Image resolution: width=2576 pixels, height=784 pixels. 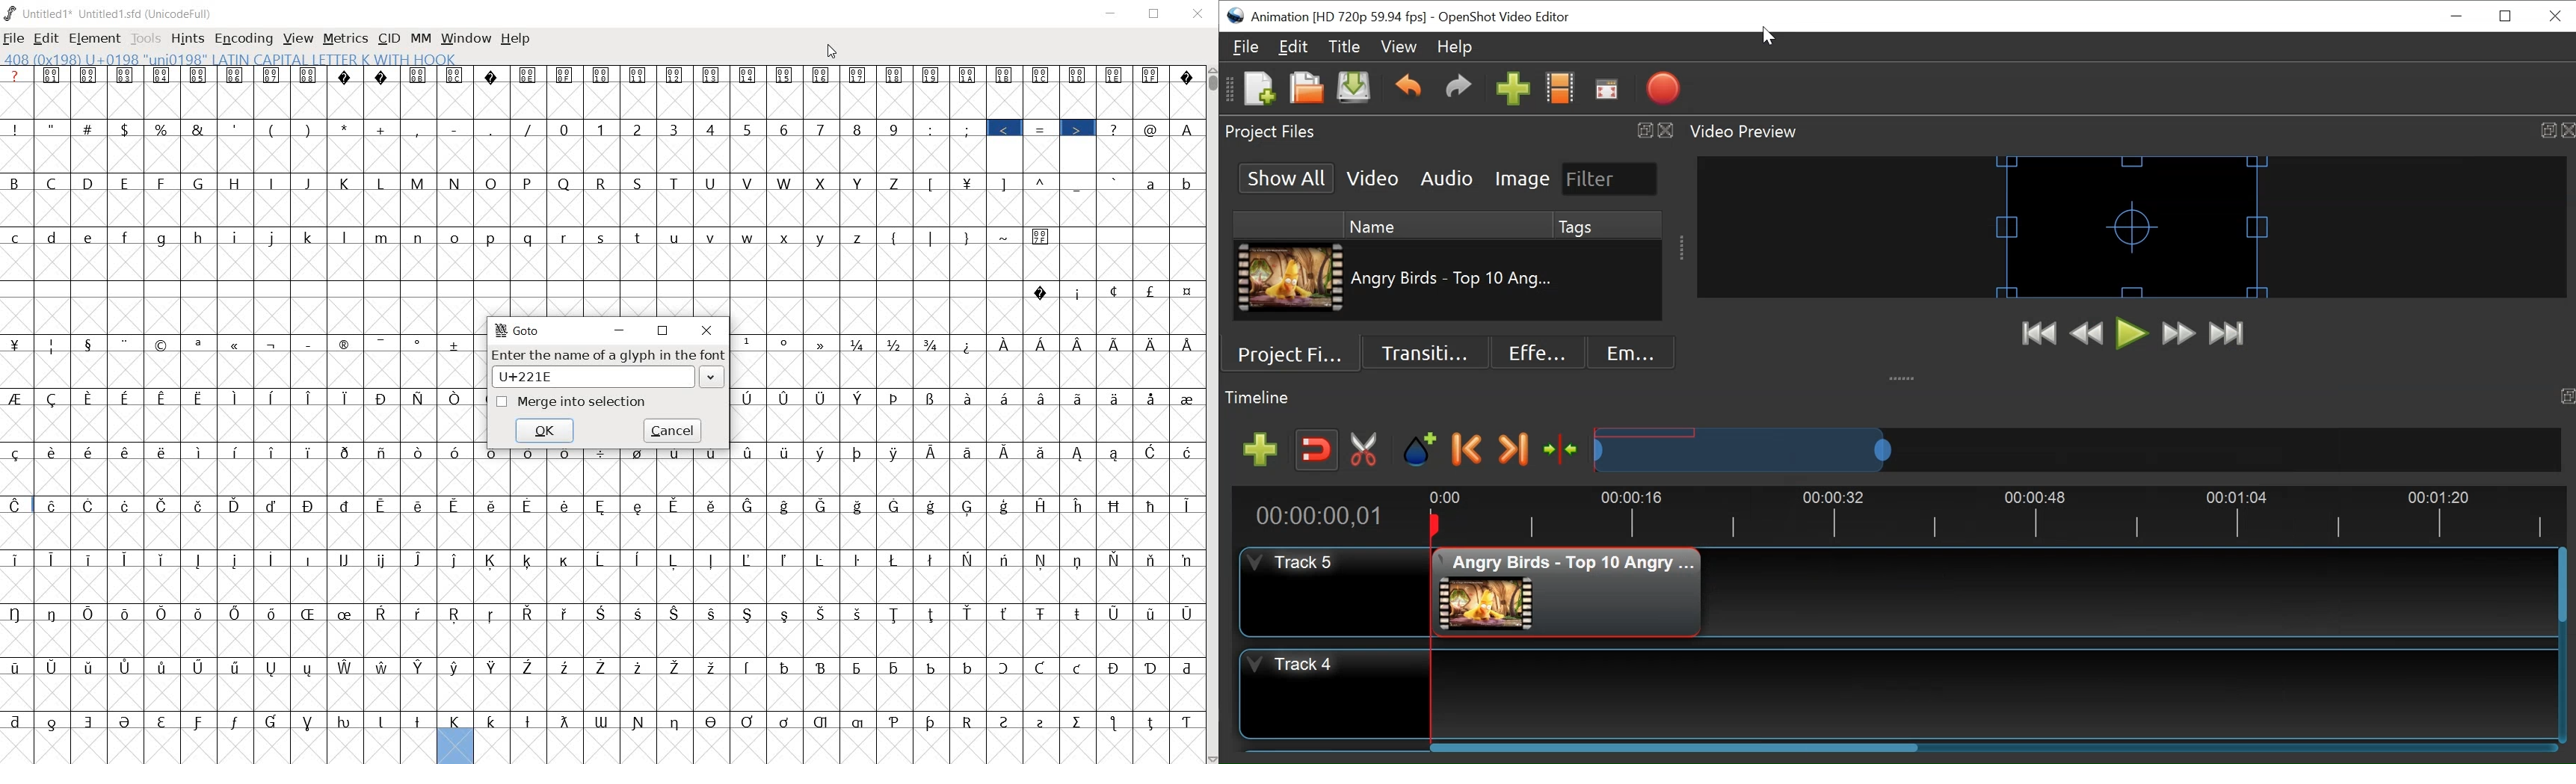 What do you see at coordinates (1344, 49) in the screenshot?
I see `Title` at bounding box center [1344, 49].